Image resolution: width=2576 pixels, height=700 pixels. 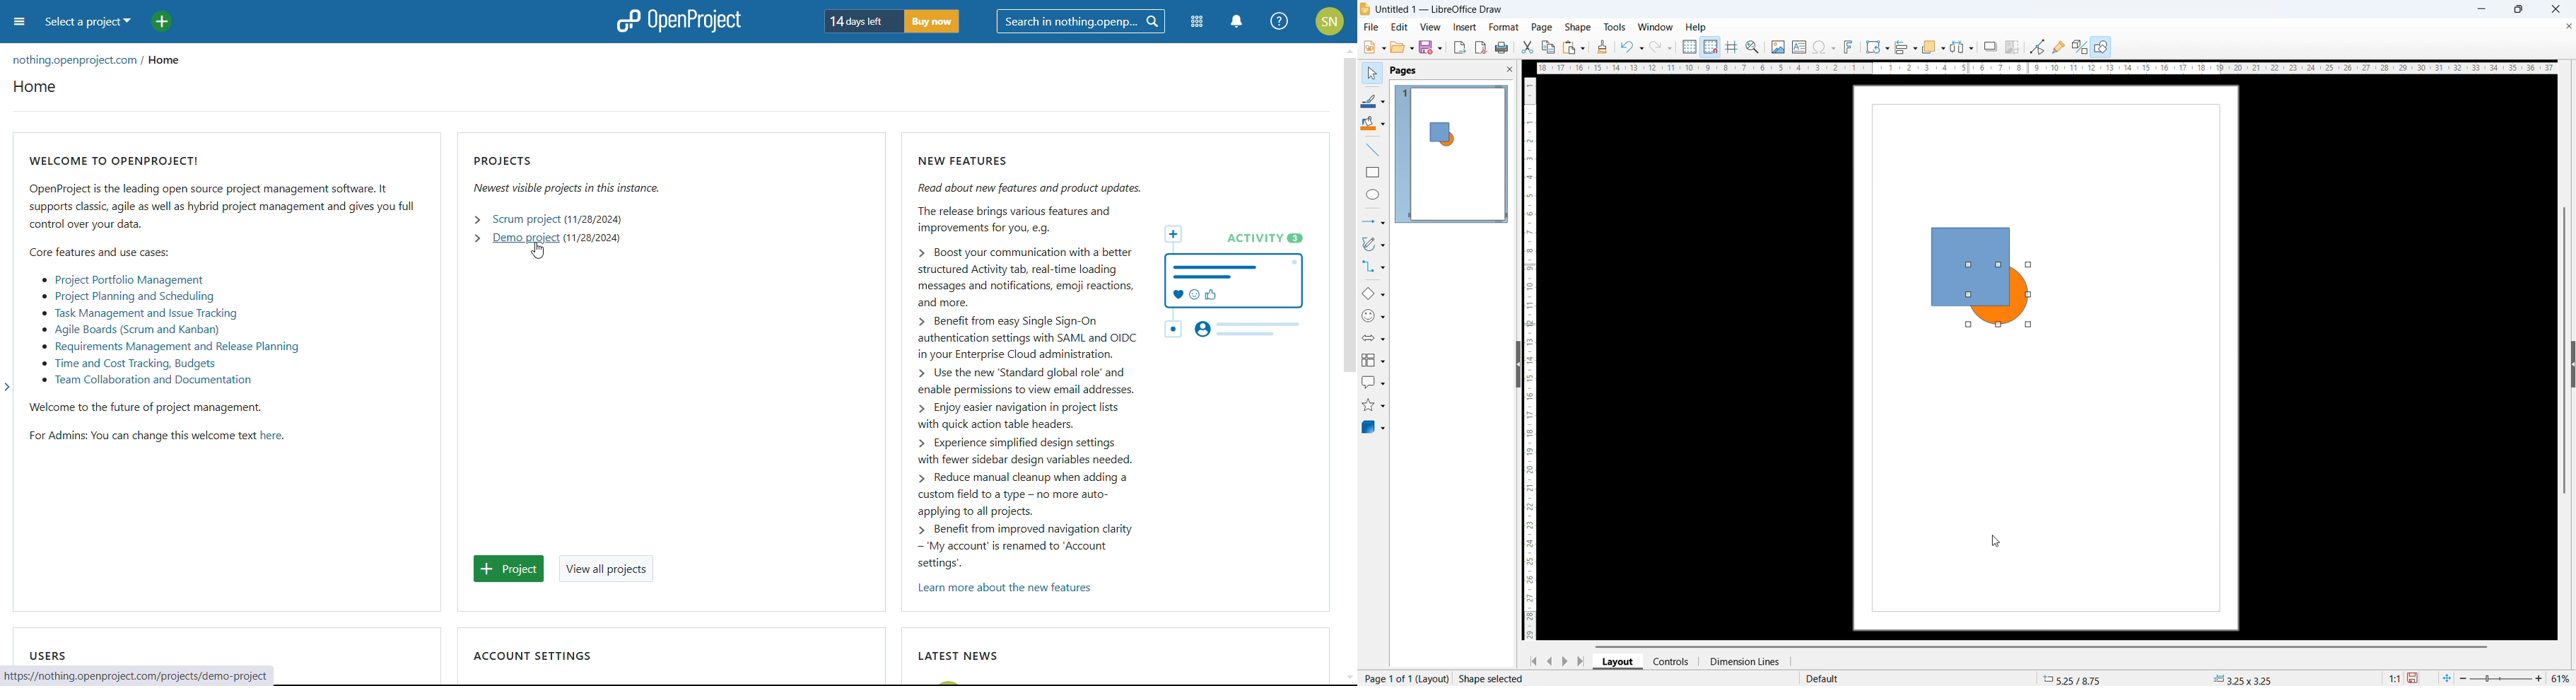 What do you see at coordinates (1505, 27) in the screenshot?
I see `Format ` at bounding box center [1505, 27].